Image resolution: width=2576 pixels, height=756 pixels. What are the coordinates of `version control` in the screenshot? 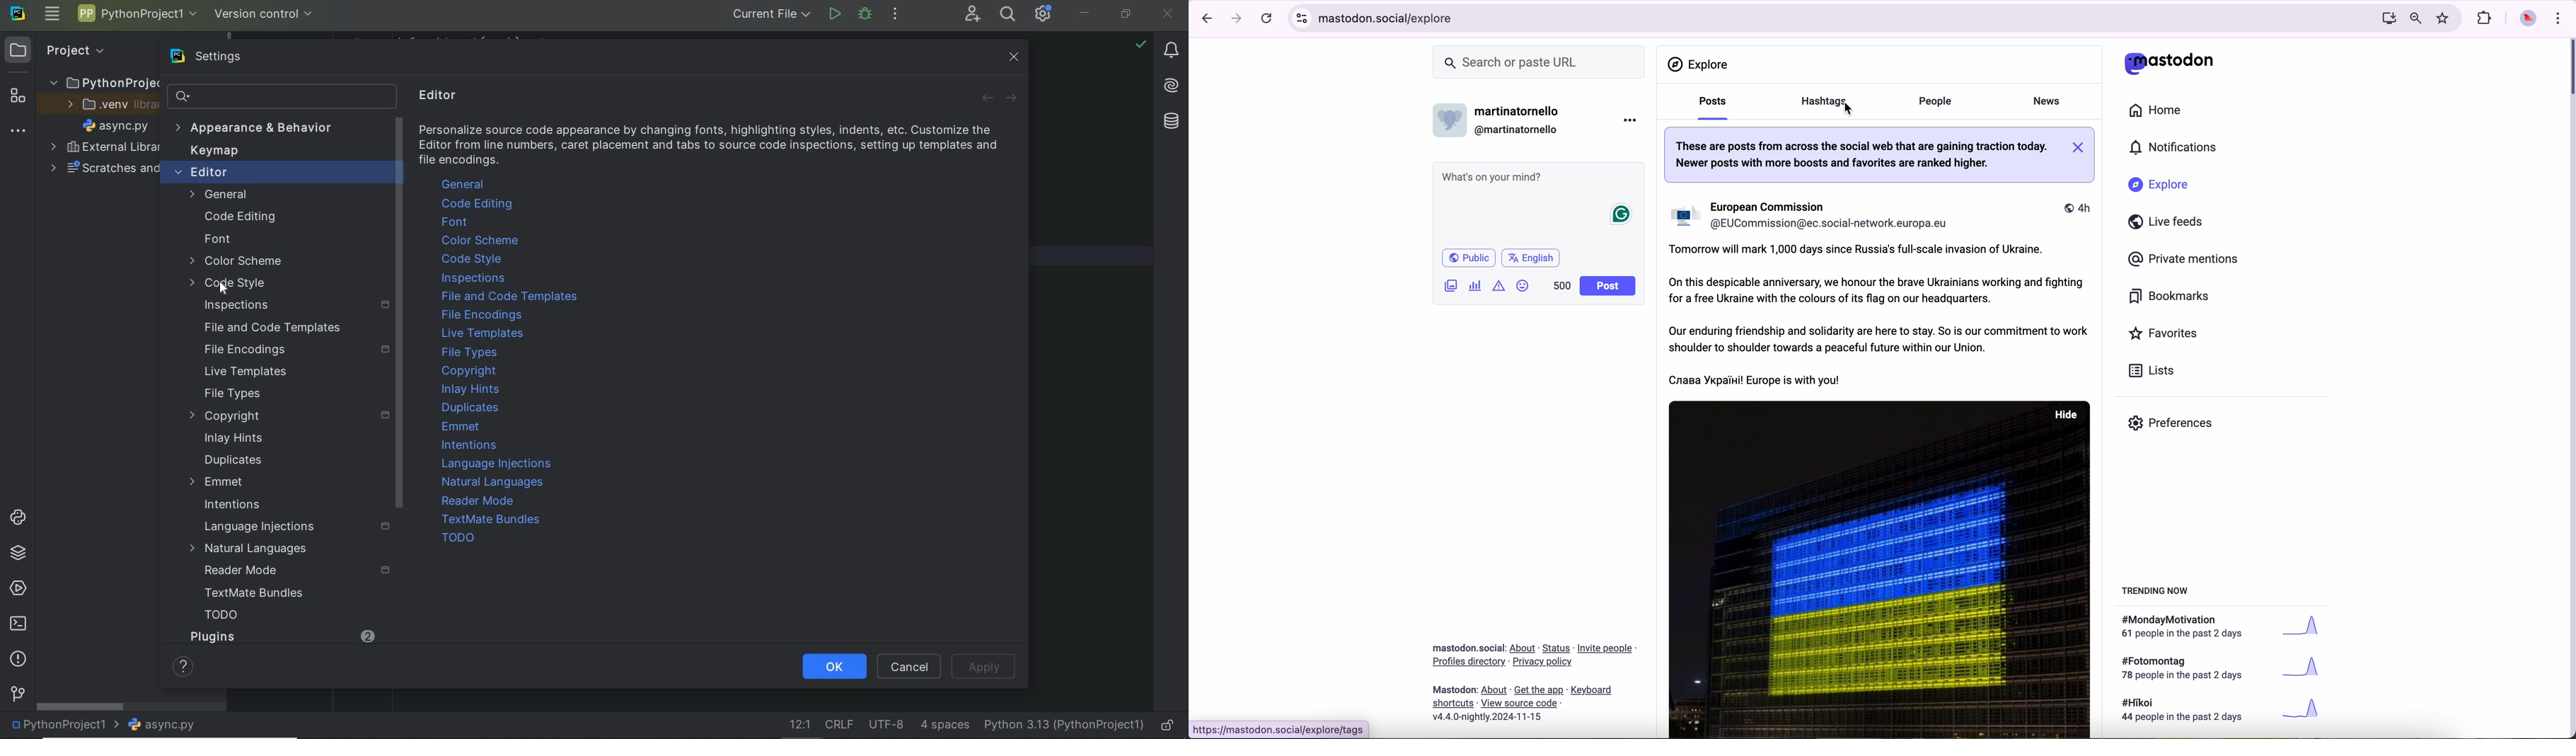 It's located at (264, 14).